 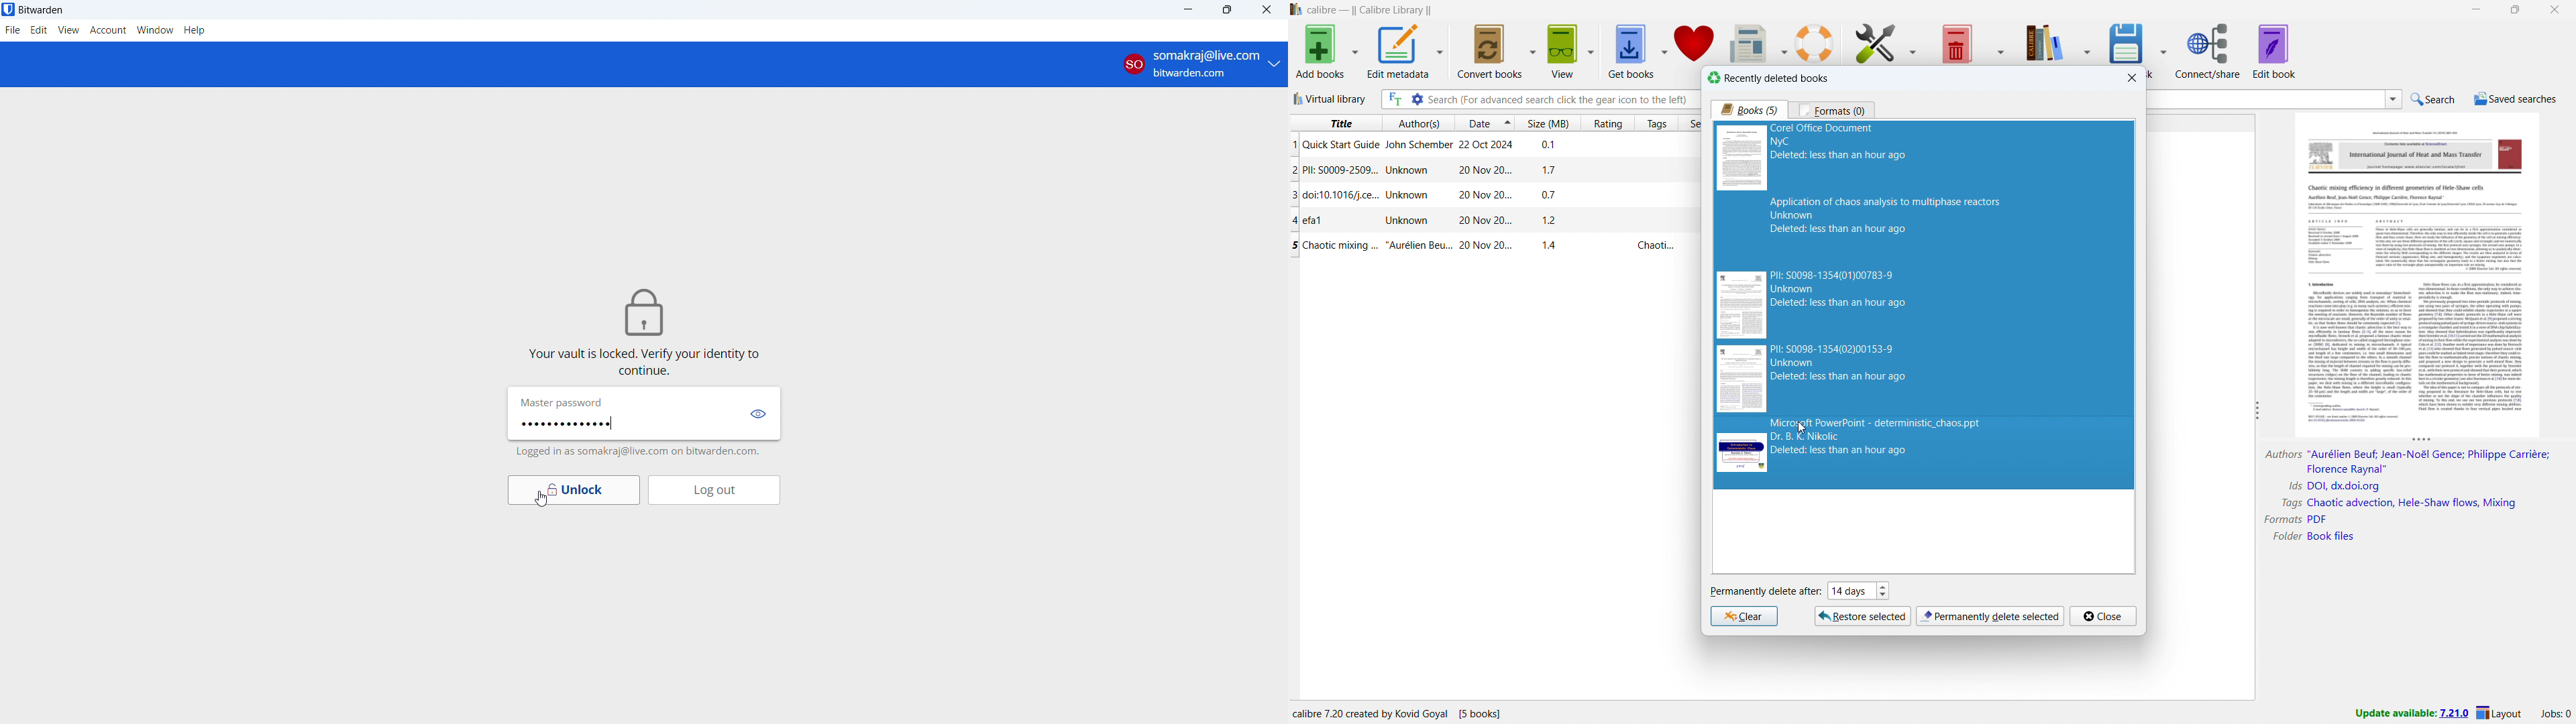 I want to click on sort by author, so click(x=1417, y=123).